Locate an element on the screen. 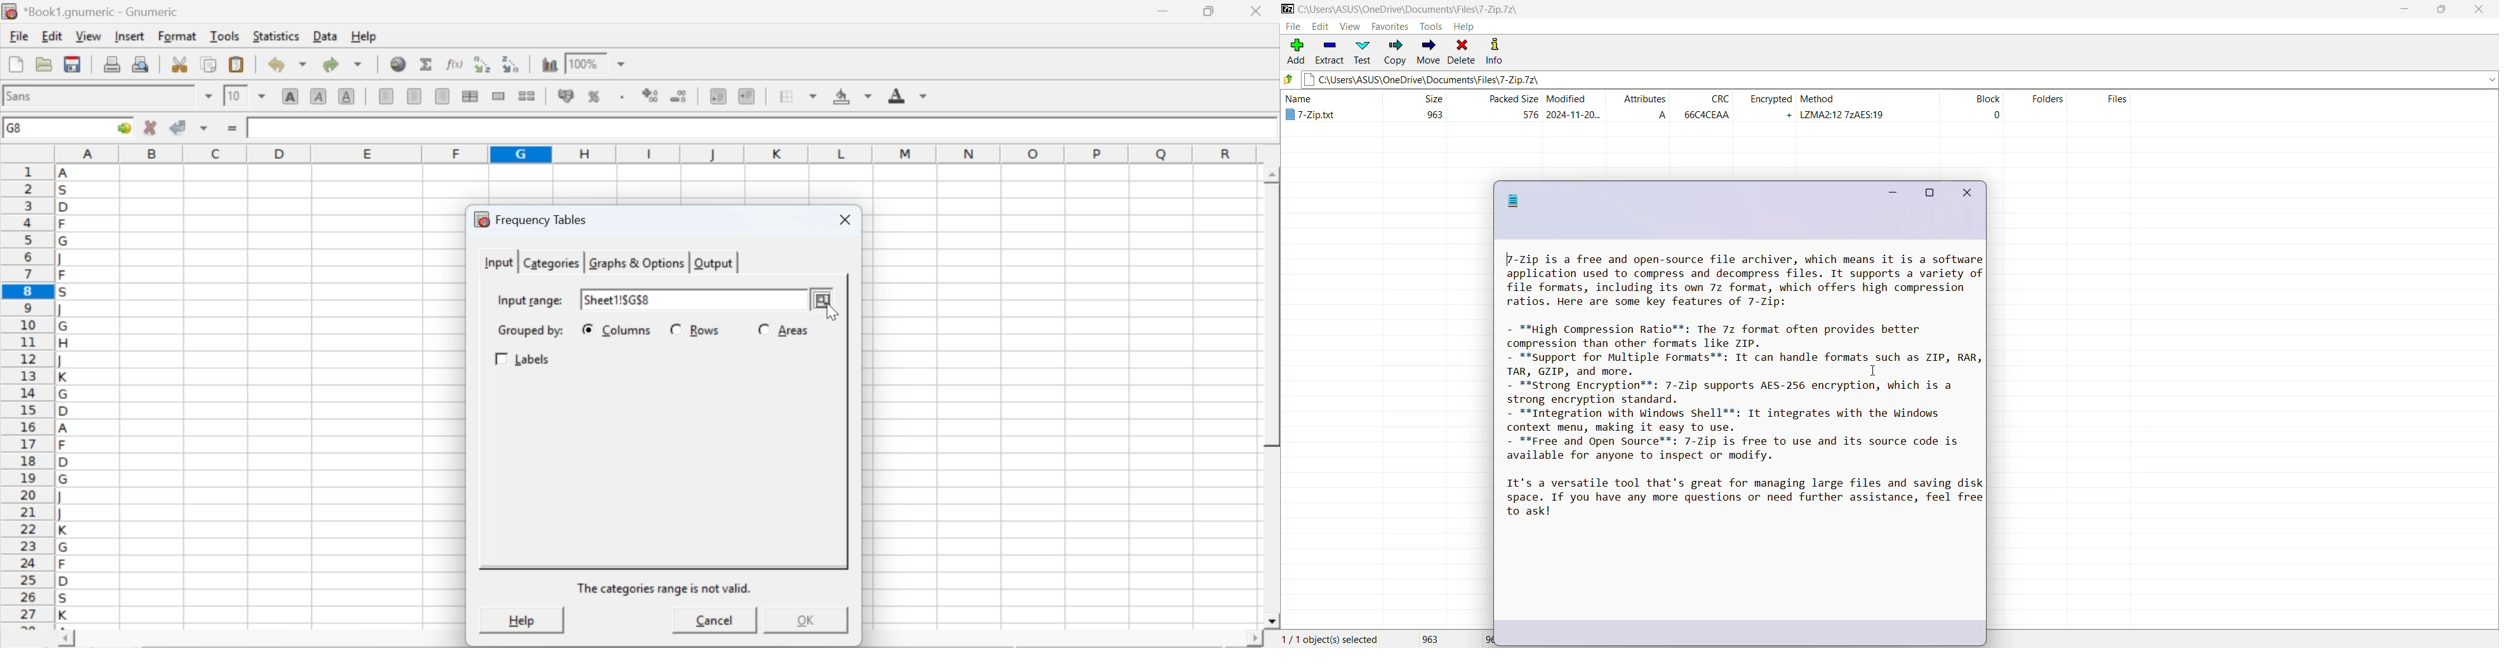 The height and width of the screenshot is (672, 2520). close is located at coordinates (1254, 11).